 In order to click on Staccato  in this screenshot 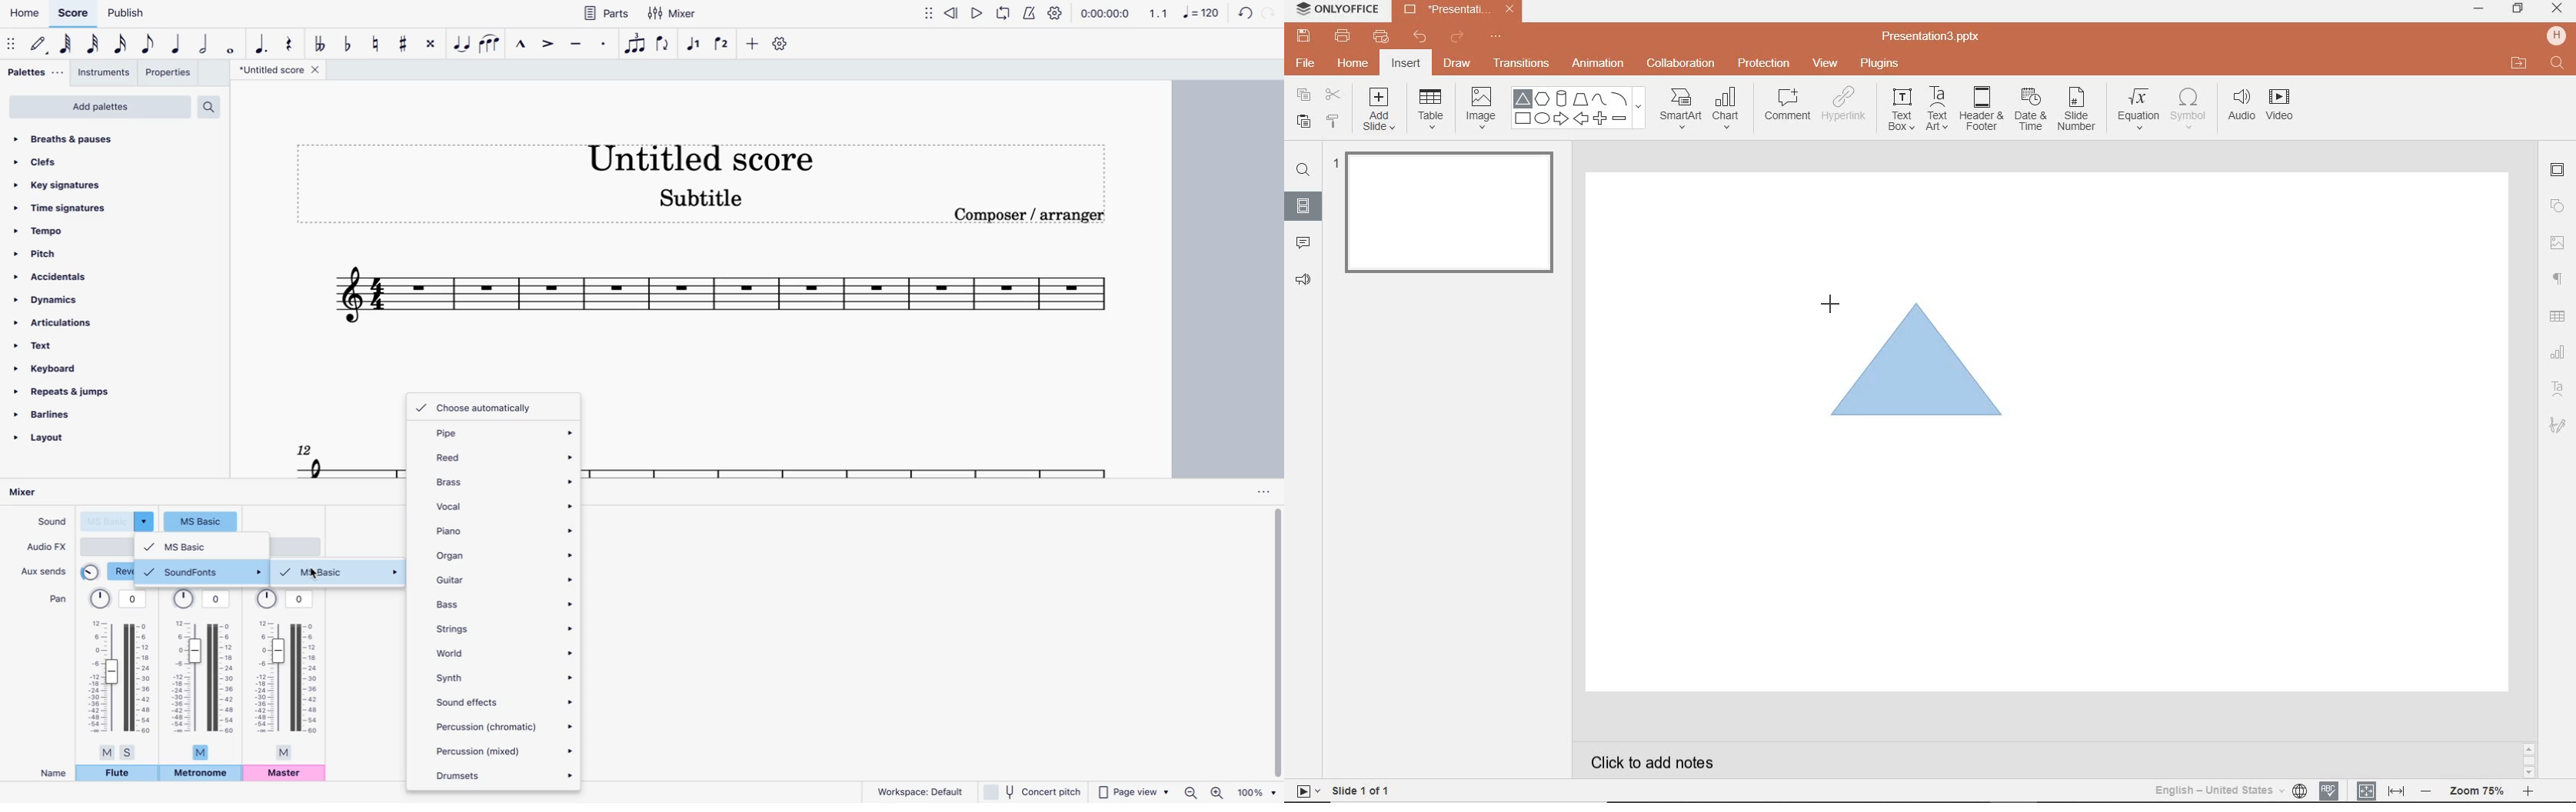, I will do `click(606, 42)`.